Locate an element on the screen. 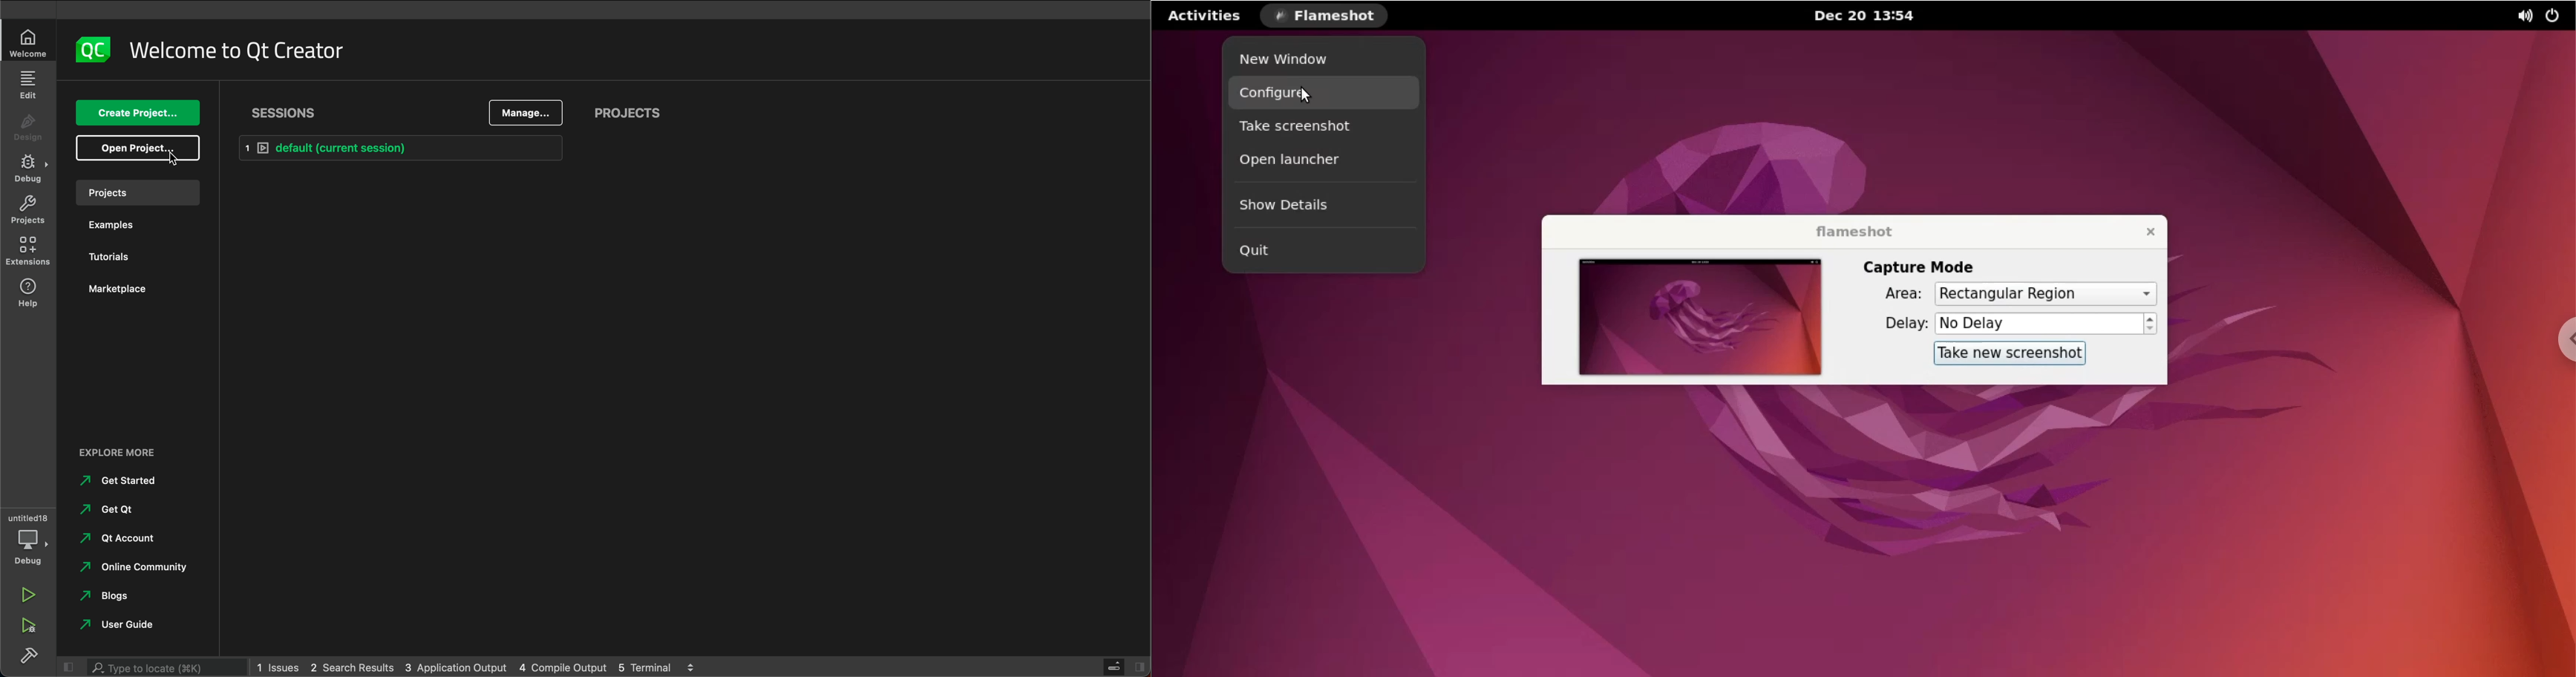  extensions is located at coordinates (30, 251).